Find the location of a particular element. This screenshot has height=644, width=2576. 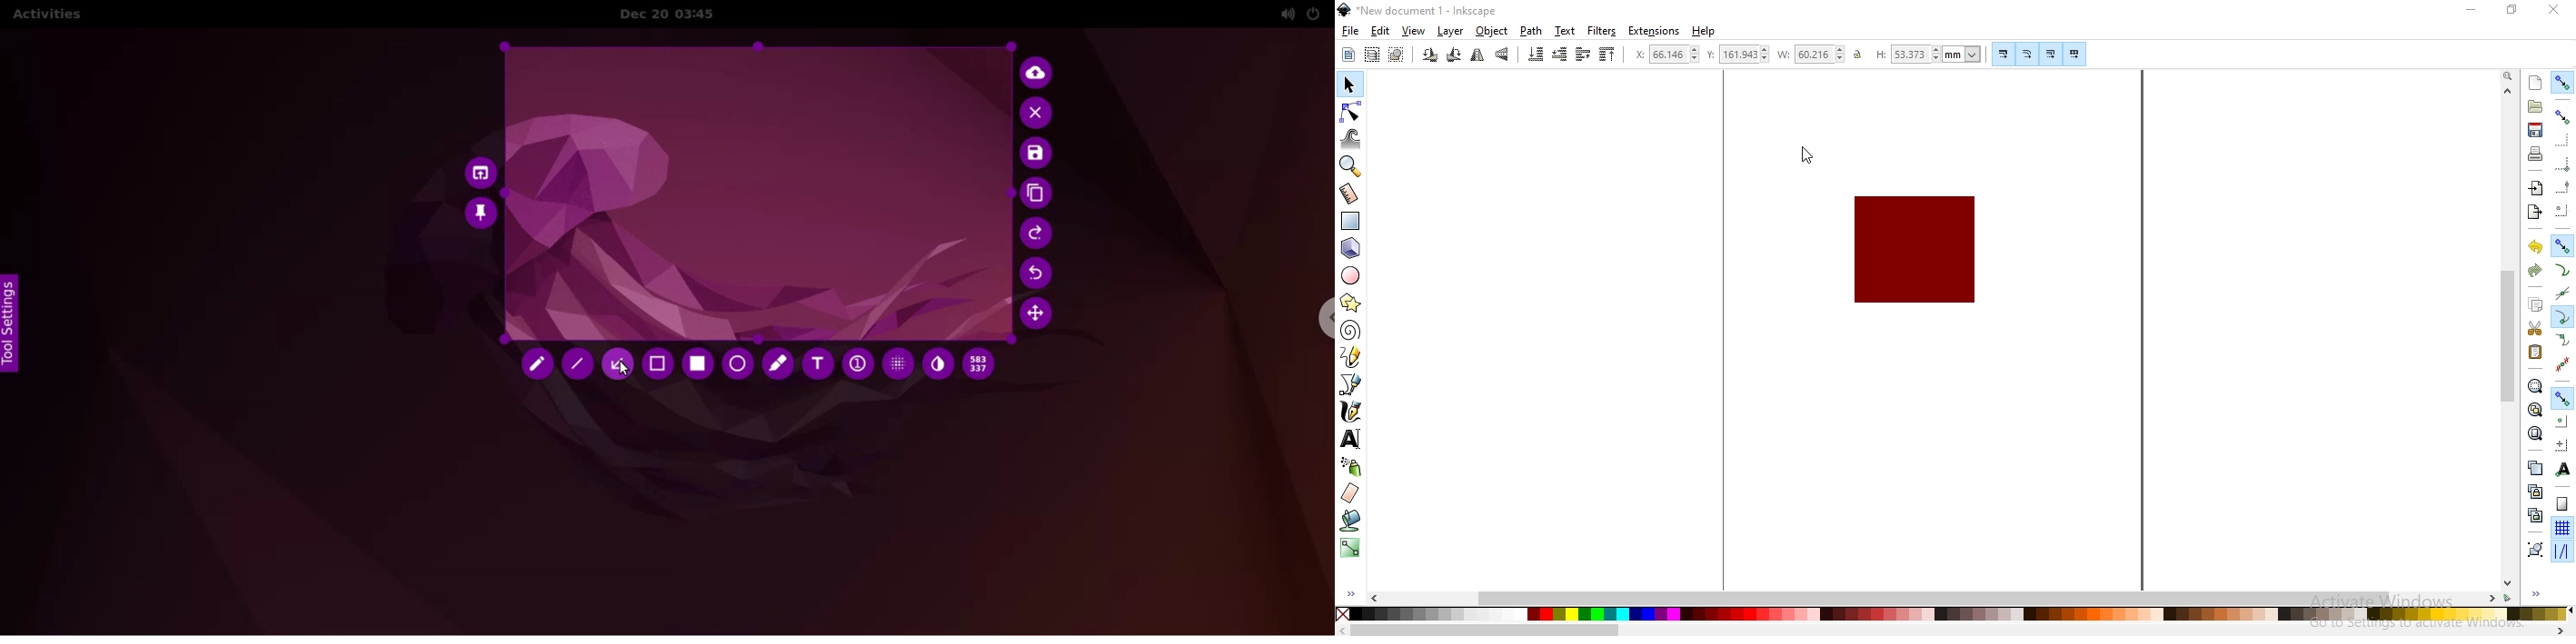

cut the selected clones is located at coordinates (2535, 514).